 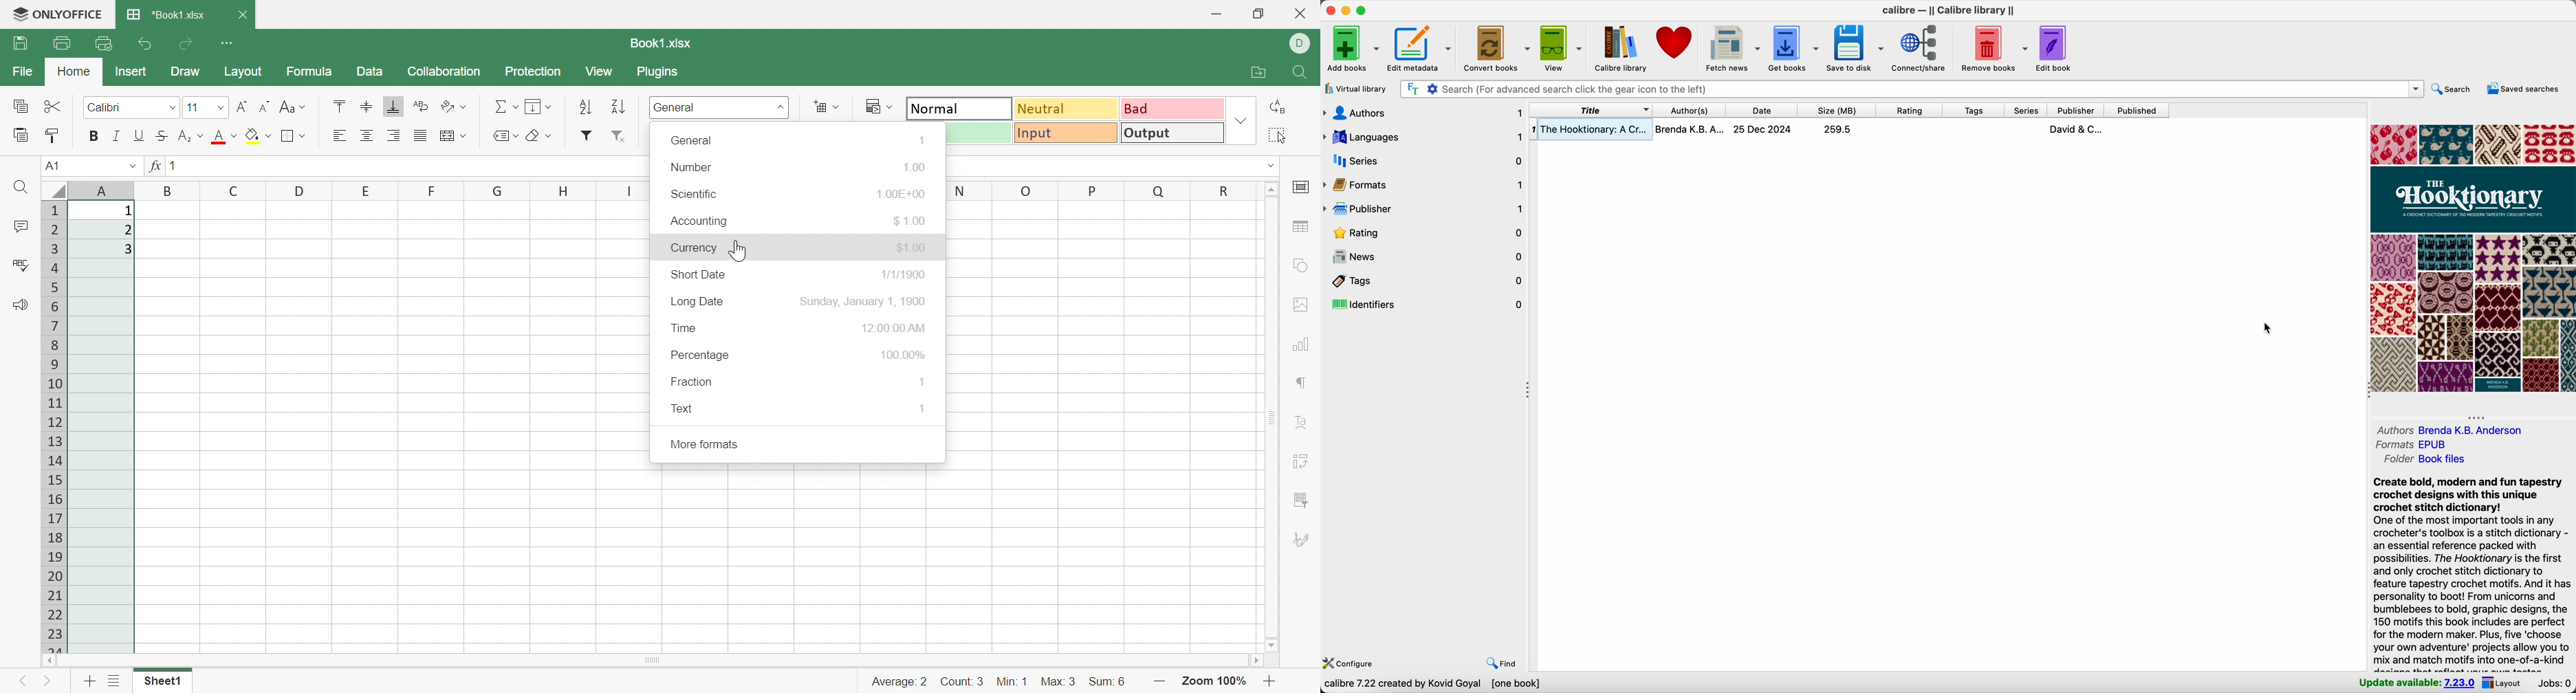 I want to click on Paste, so click(x=21, y=135).